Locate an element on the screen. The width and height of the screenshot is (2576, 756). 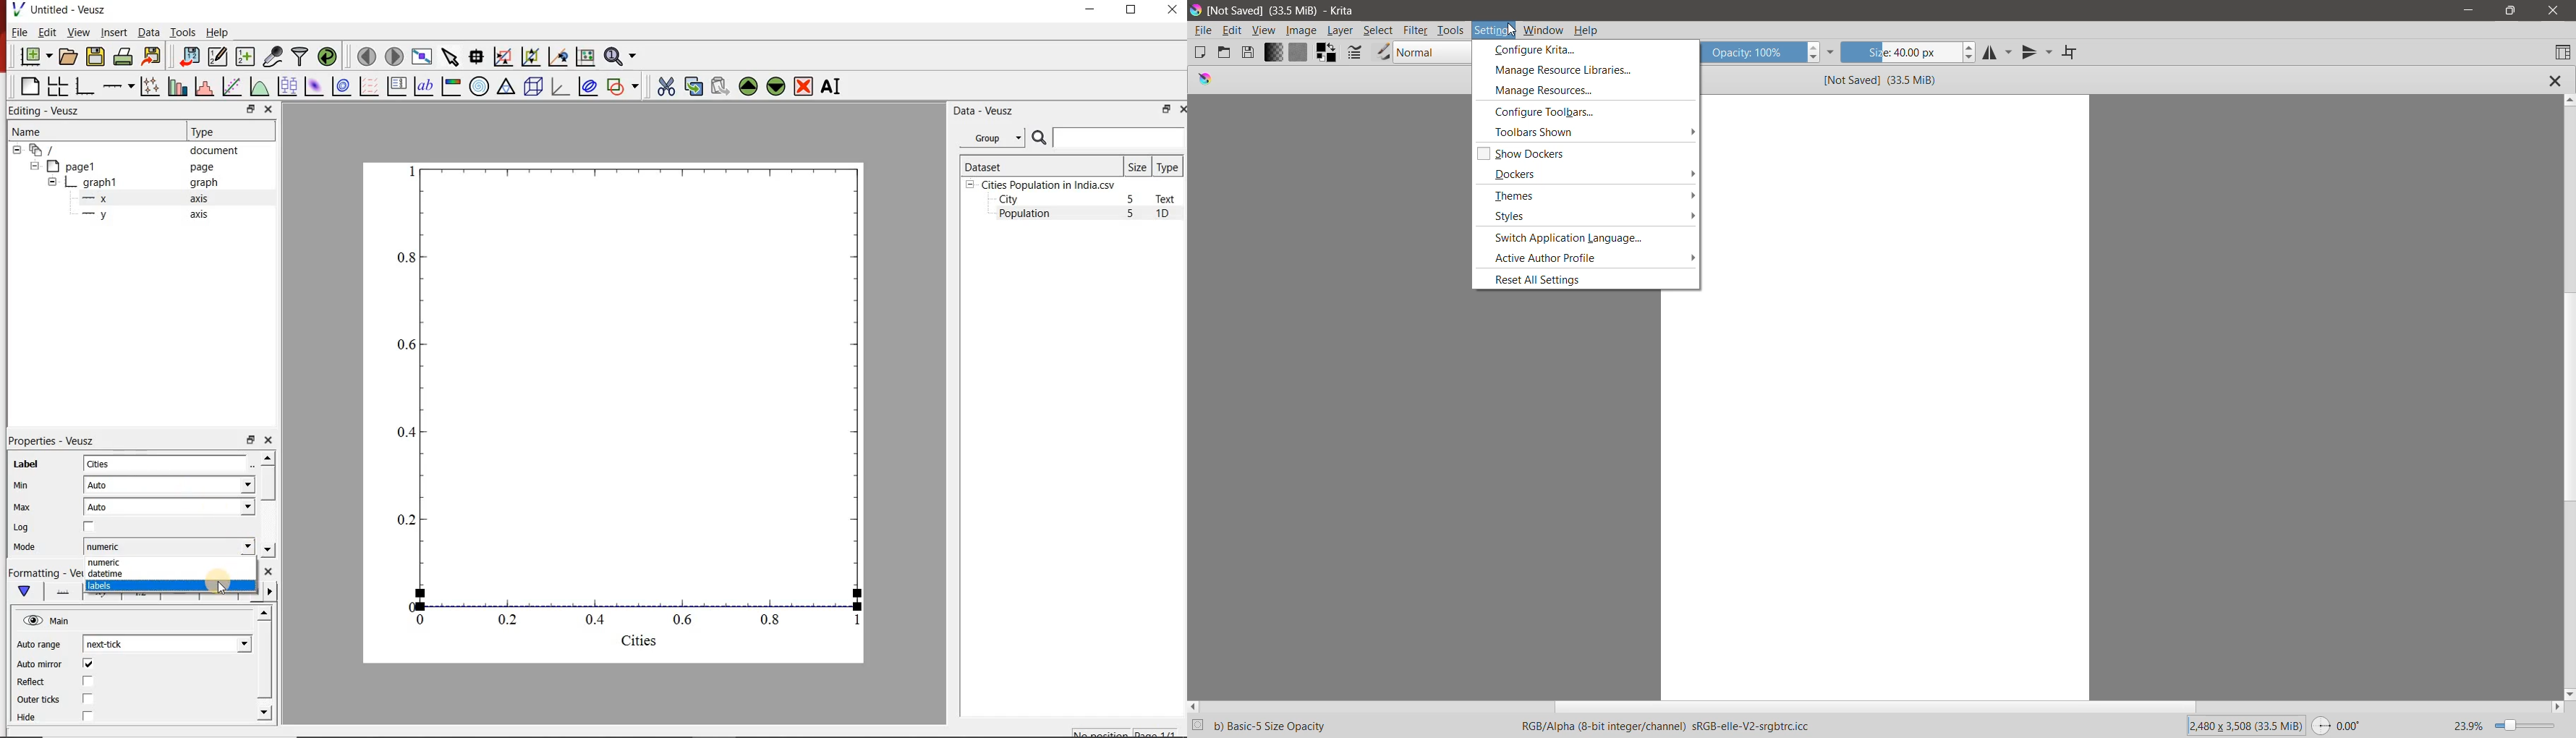
File Name, Size - Application Name is located at coordinates (1284, 10).